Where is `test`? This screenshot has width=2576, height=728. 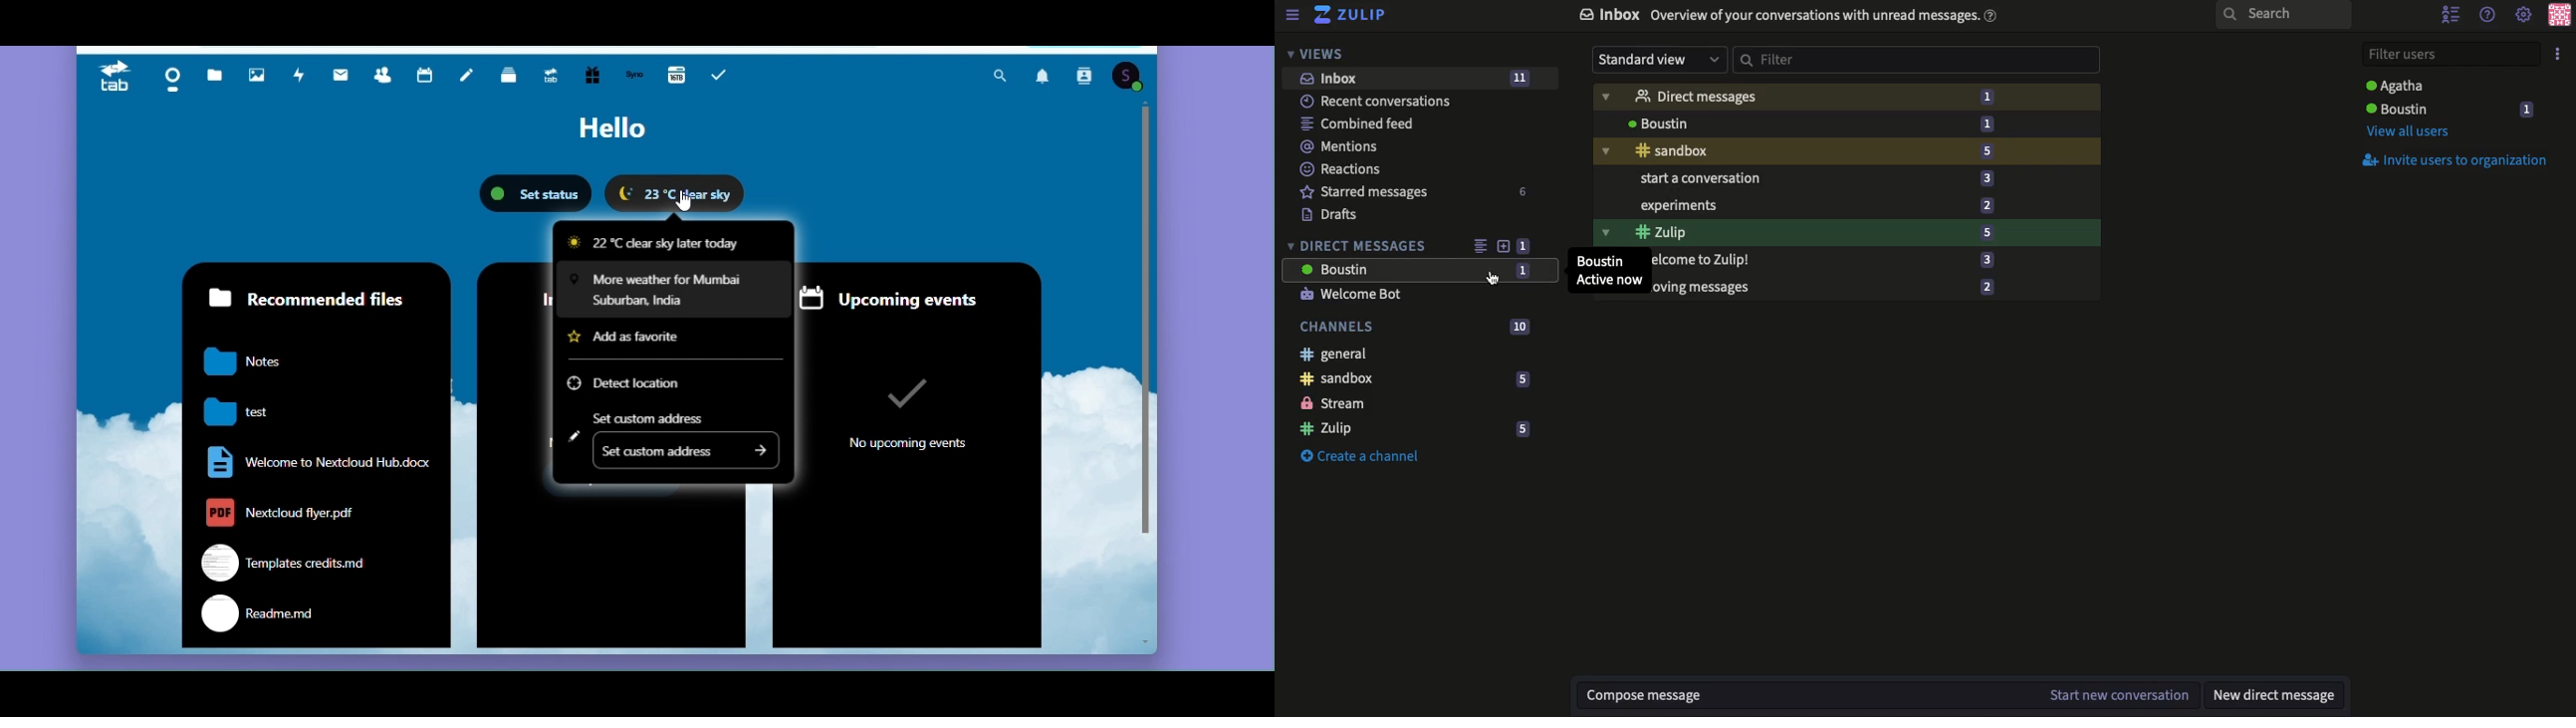 test is located at coordinates (233, 412).